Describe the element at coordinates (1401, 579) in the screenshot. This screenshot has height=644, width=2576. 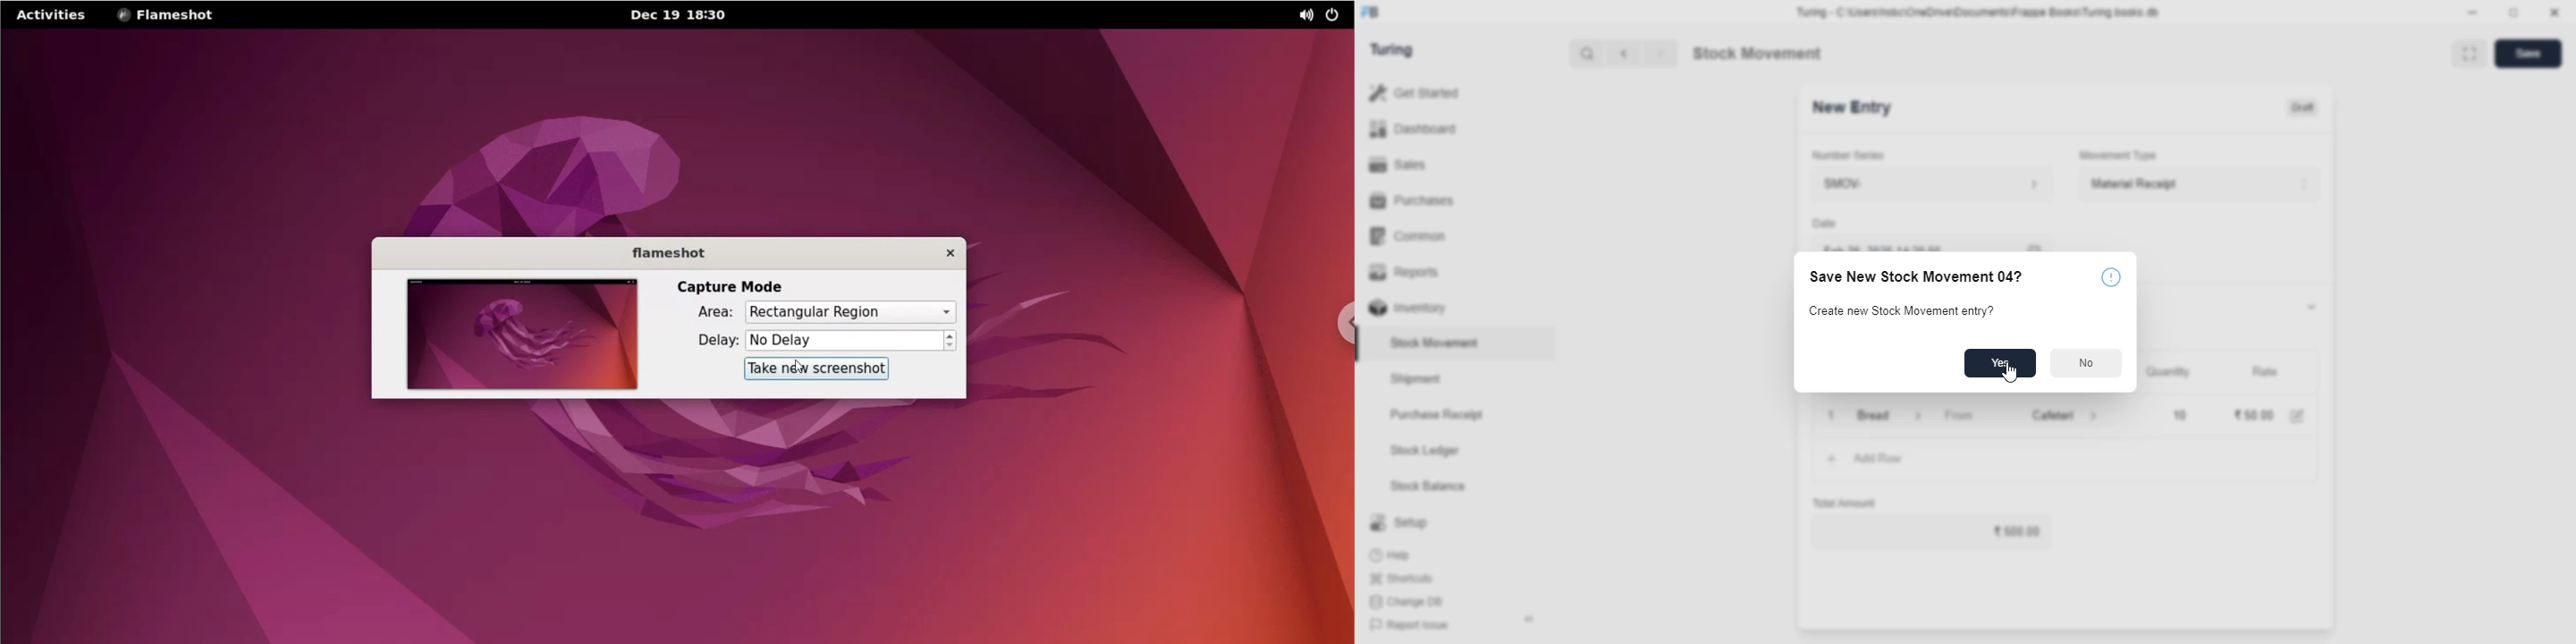
I see `shortcuts` at that location.